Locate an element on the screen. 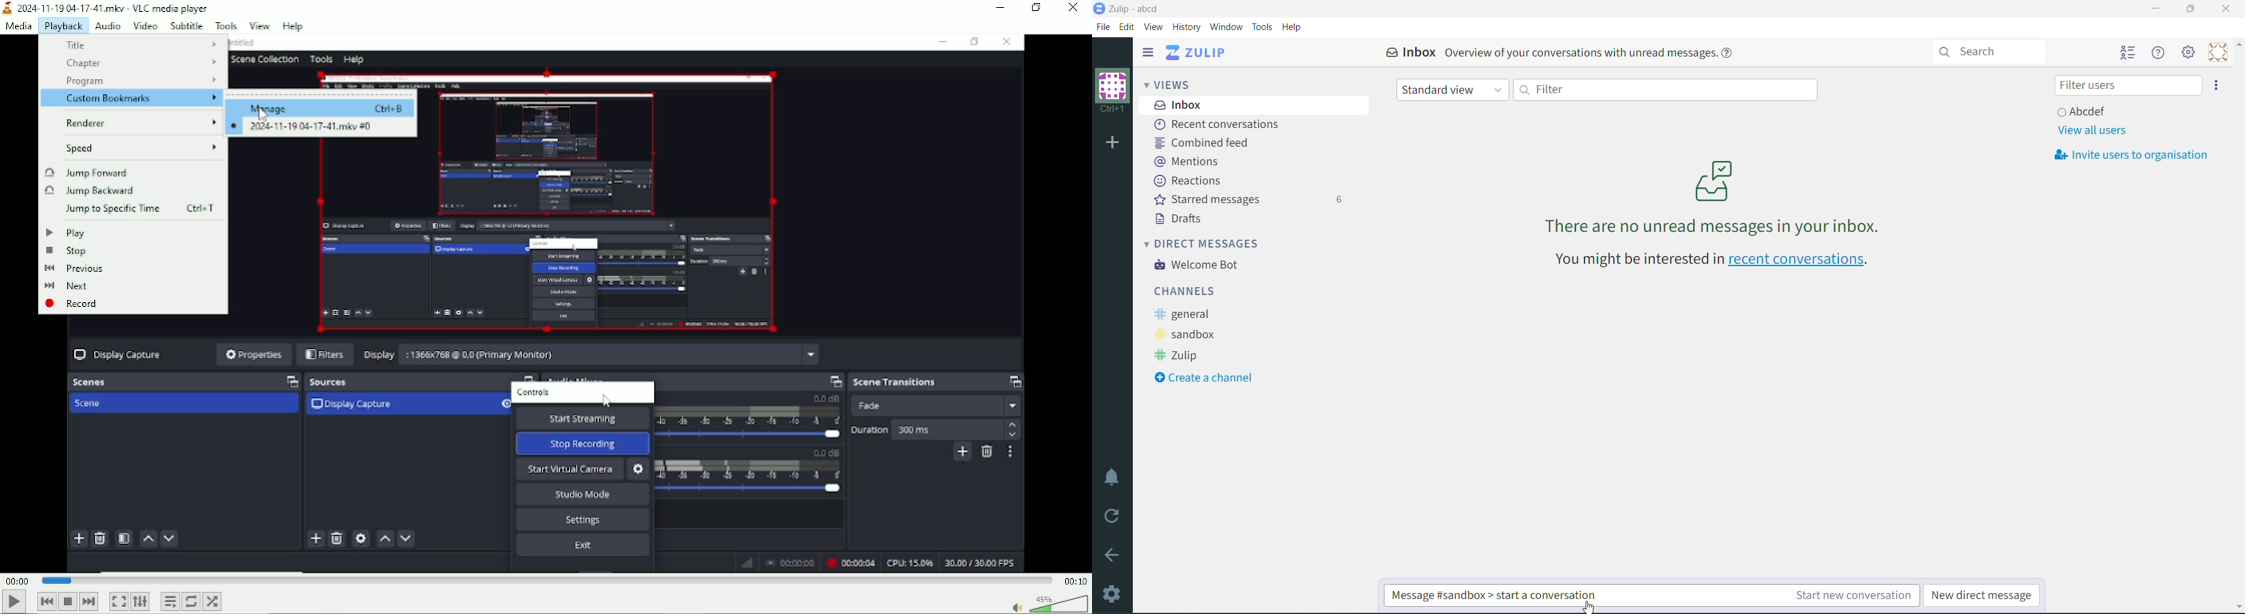  View is located at coordinates (1154, 27).